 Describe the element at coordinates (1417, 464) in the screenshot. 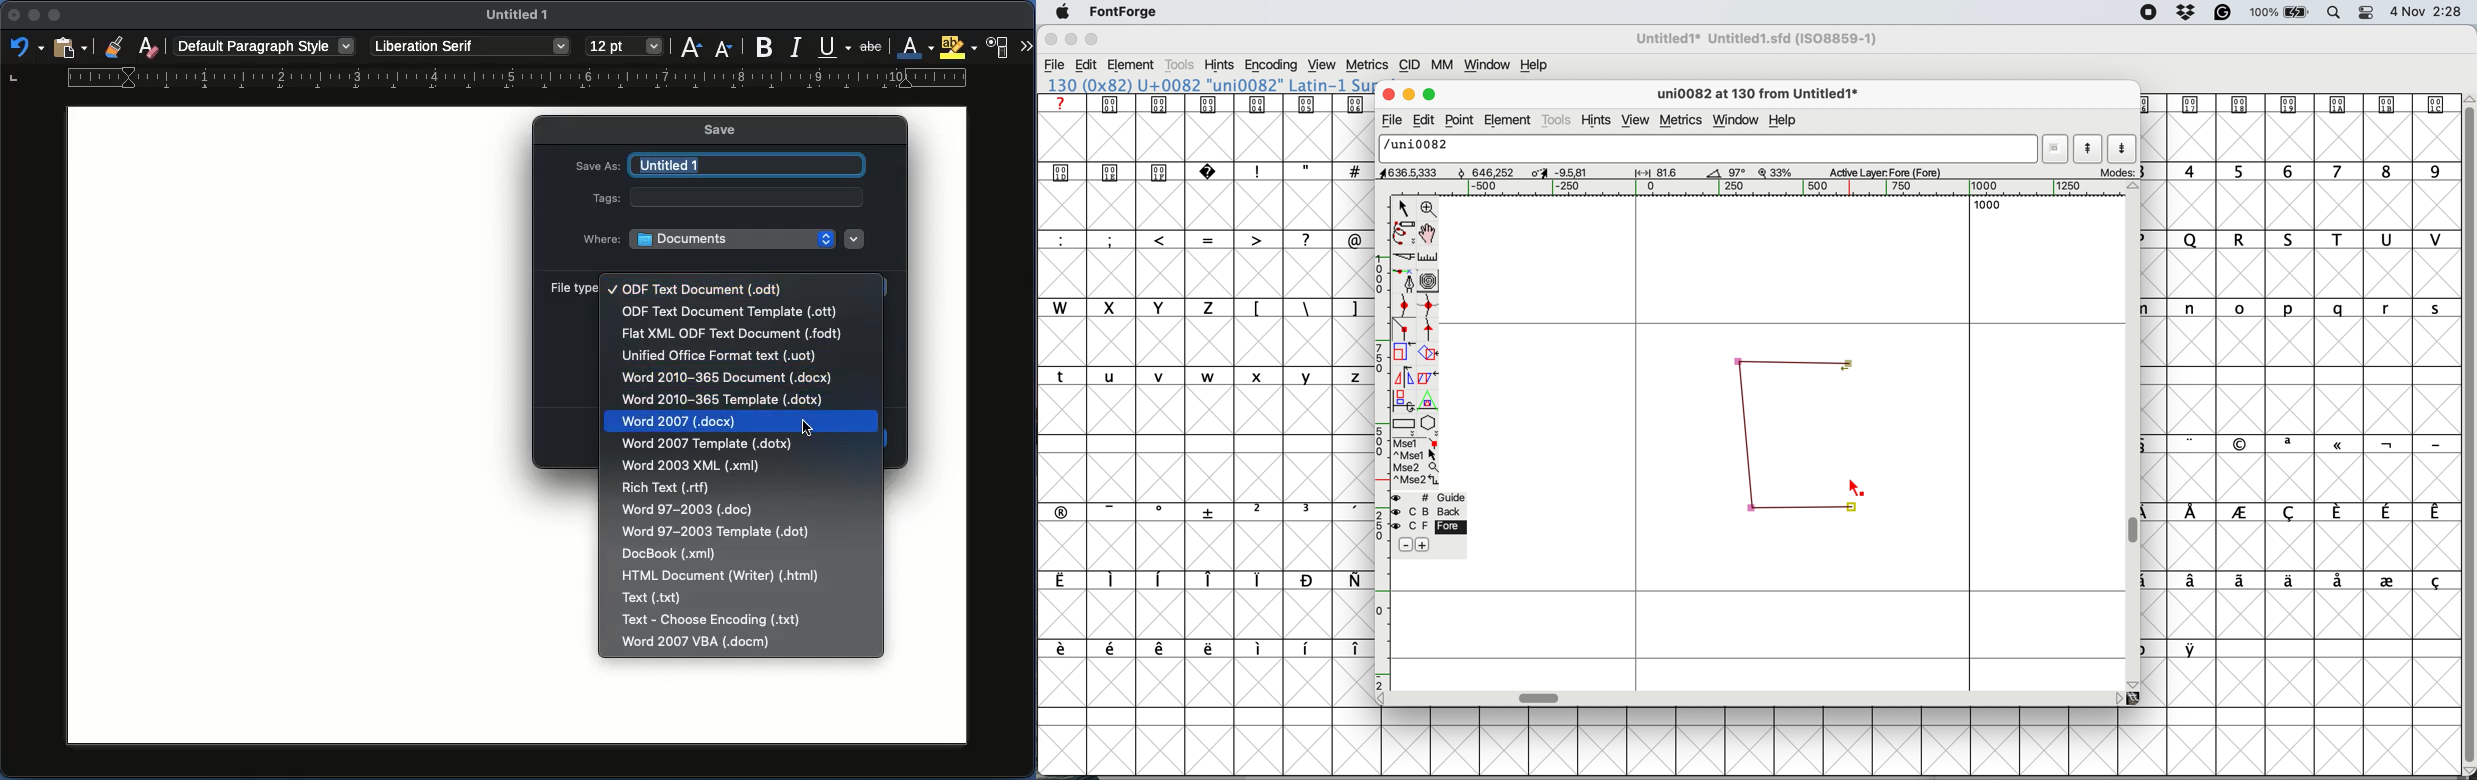

I see `selections` at that location.